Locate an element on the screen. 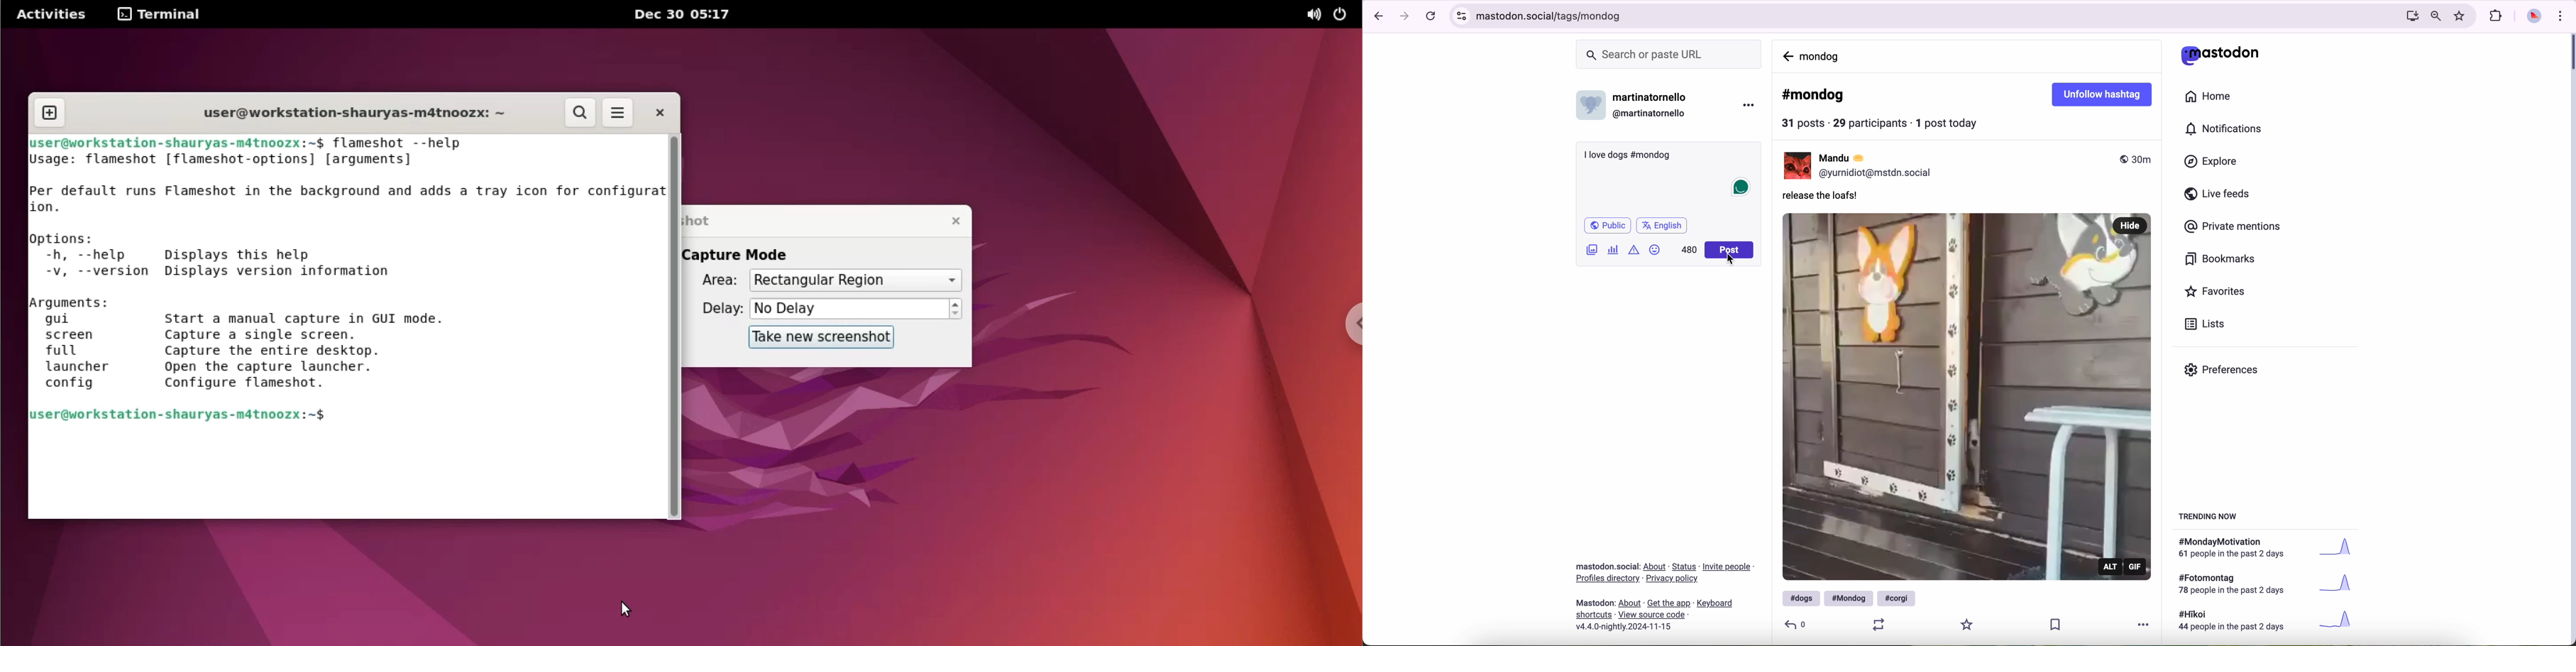 This screenshot has height=672, width=2576. link is located at coordinates (1669, 604).